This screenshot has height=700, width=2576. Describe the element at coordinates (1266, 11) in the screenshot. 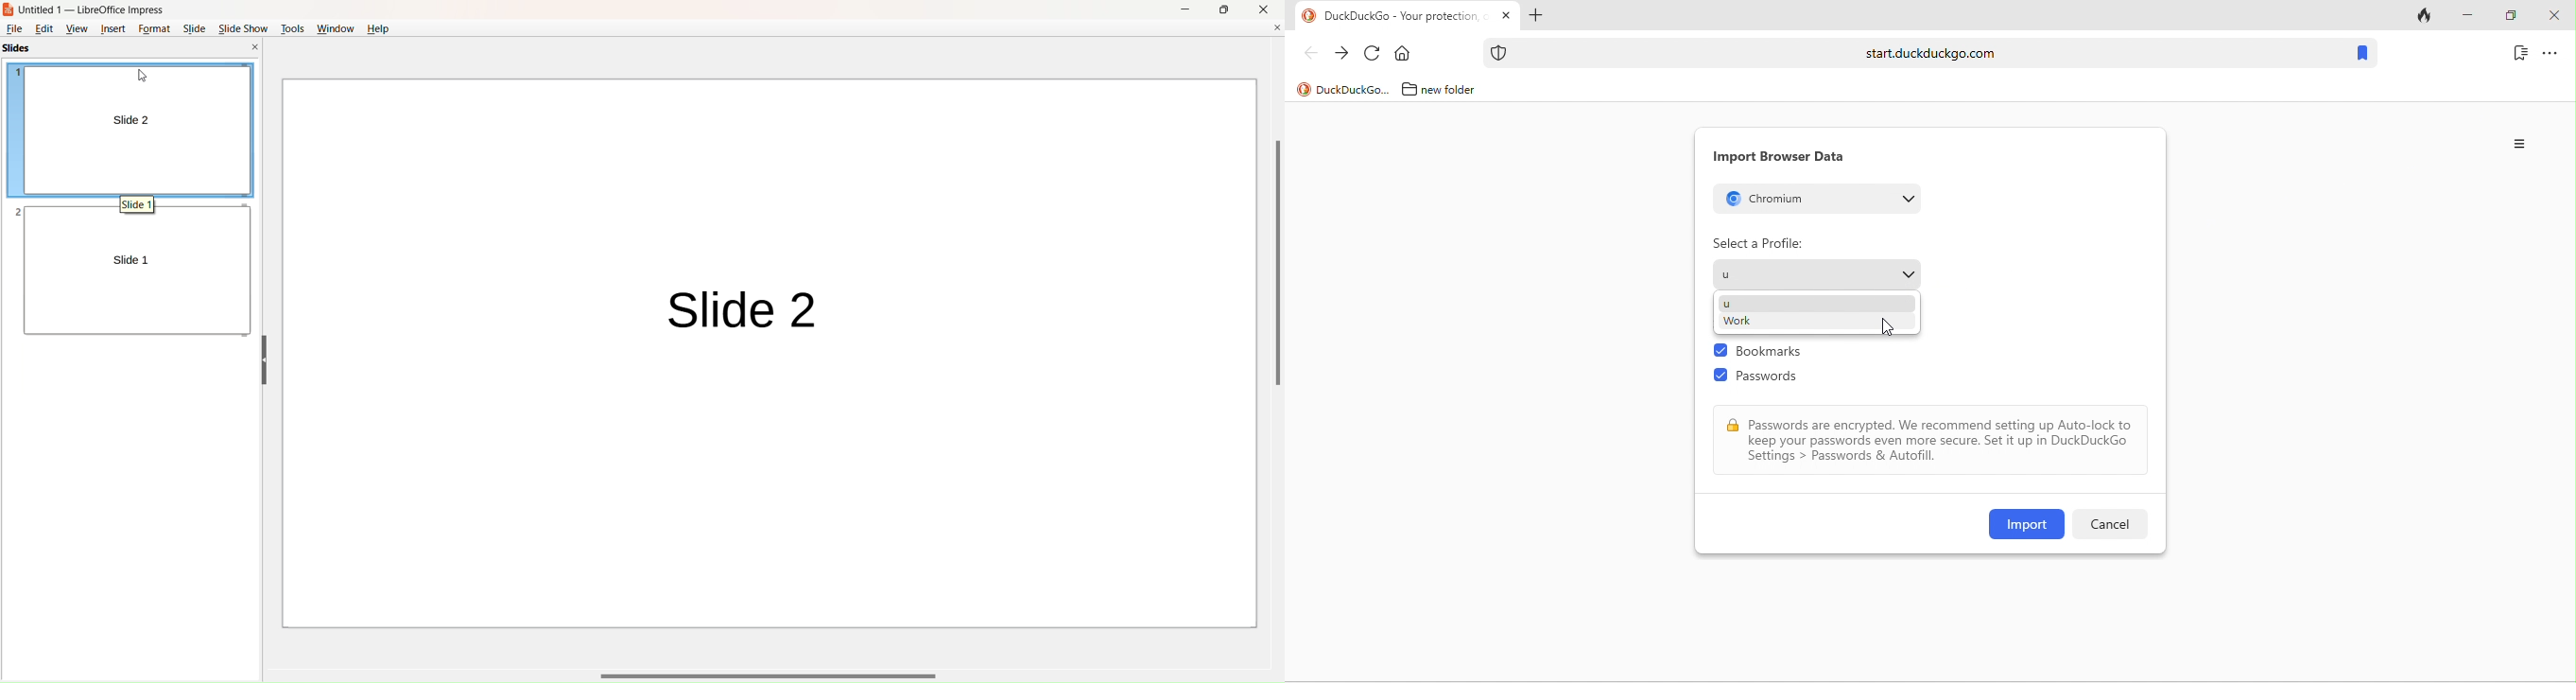

I see `close` at that location.